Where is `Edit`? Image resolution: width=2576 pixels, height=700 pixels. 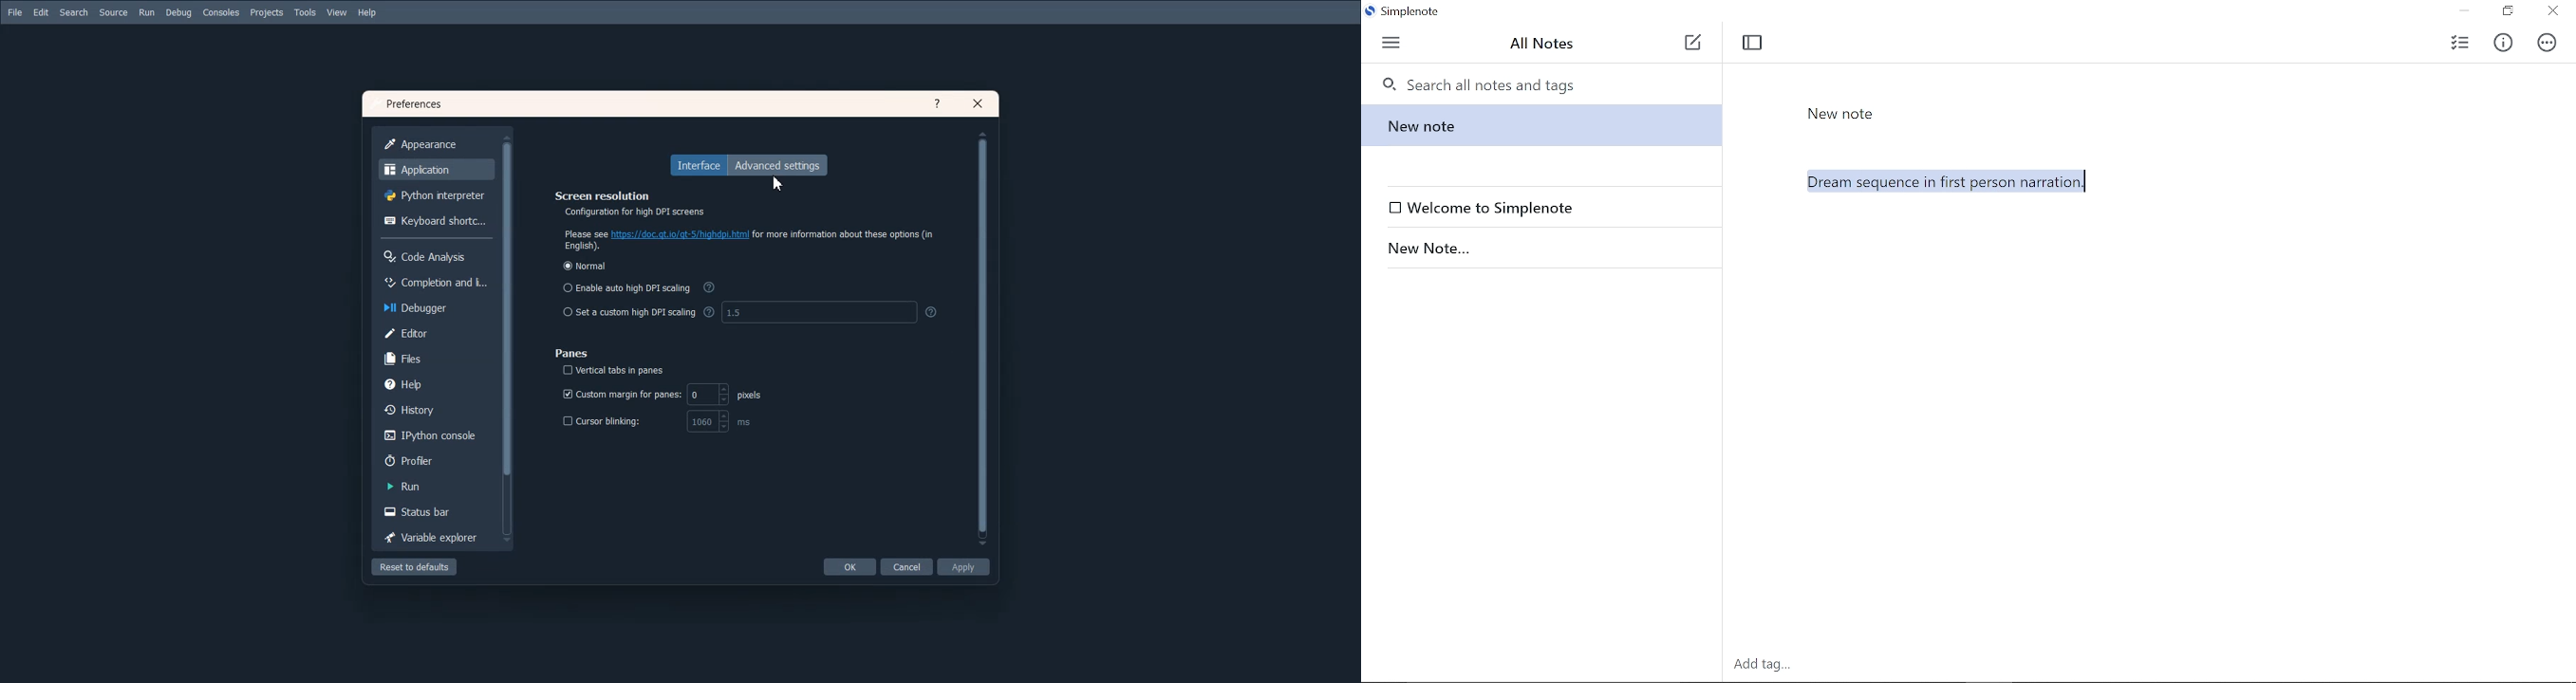
Edit is located at coordinates (40, 13).